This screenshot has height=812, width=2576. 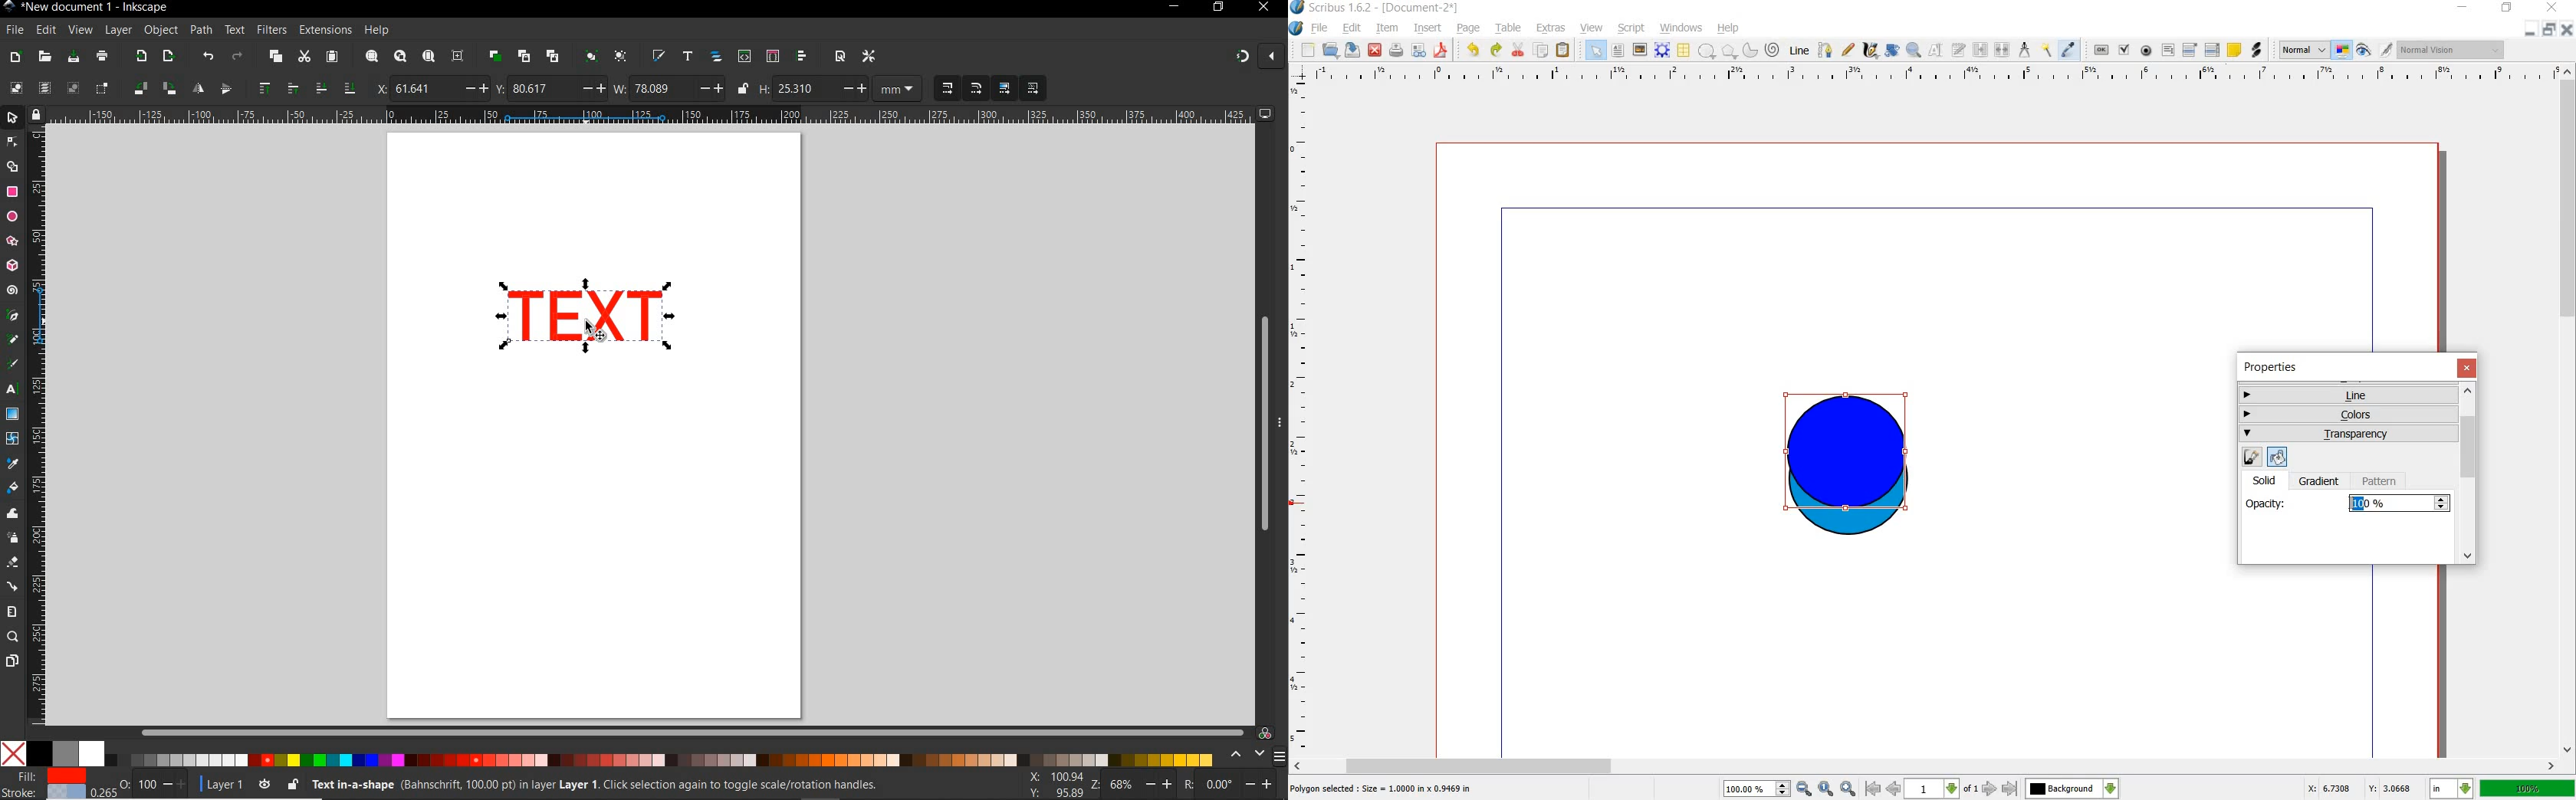 What do you see at coordinates (1419, 51) in the screenshot?
I see `preflight verifier` at bounding box center [1419, 51].